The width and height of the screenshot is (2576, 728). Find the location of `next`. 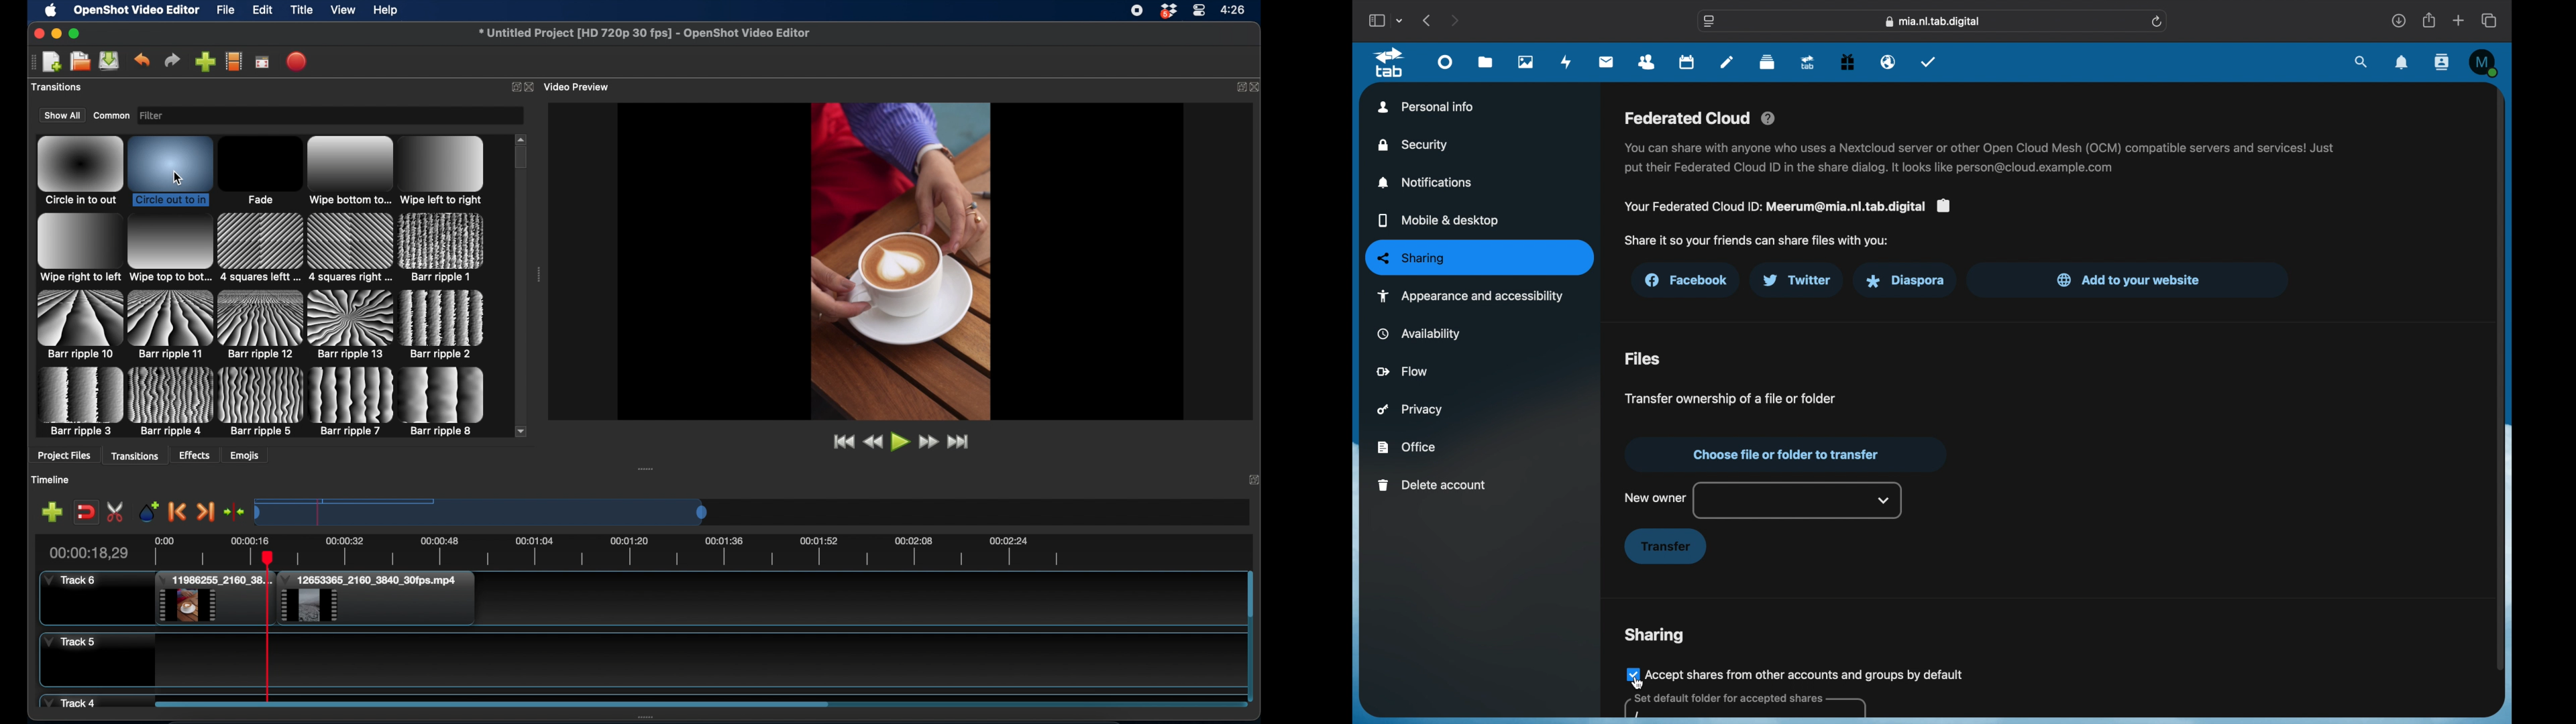

next is located at coordinates (1454, 20).